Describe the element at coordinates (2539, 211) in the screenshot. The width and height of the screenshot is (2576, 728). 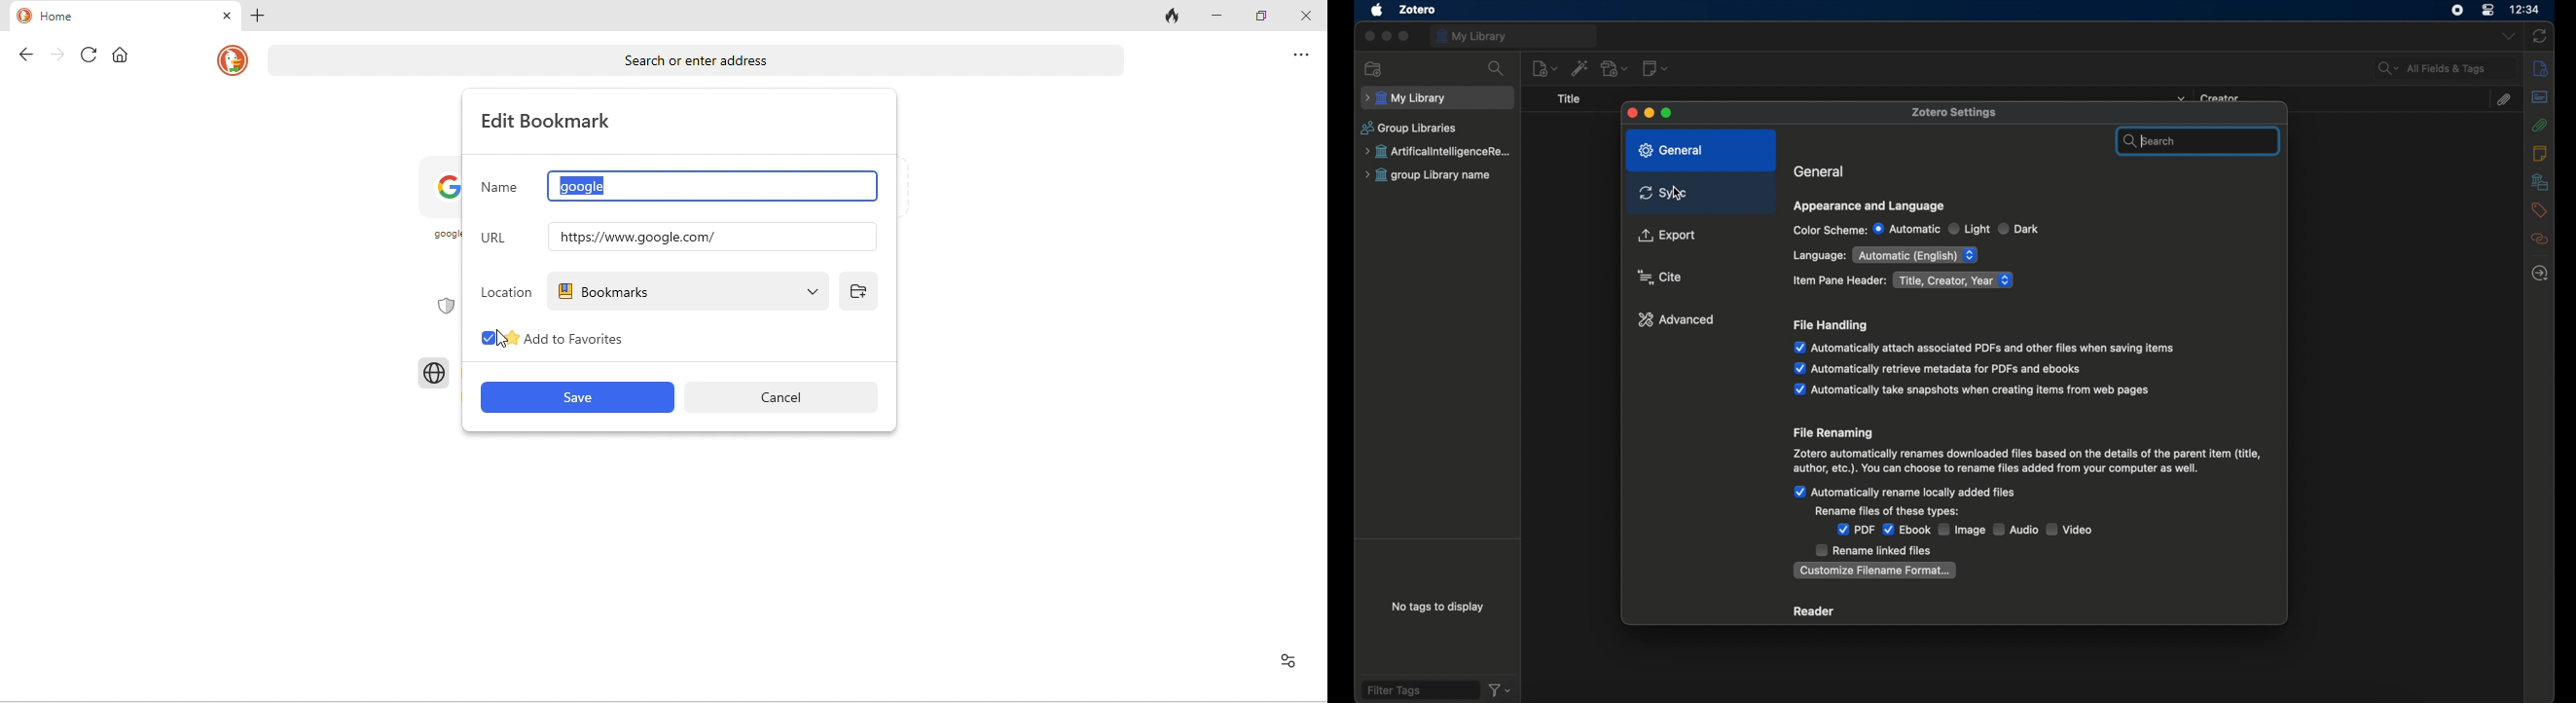
I see `tags` at that location.